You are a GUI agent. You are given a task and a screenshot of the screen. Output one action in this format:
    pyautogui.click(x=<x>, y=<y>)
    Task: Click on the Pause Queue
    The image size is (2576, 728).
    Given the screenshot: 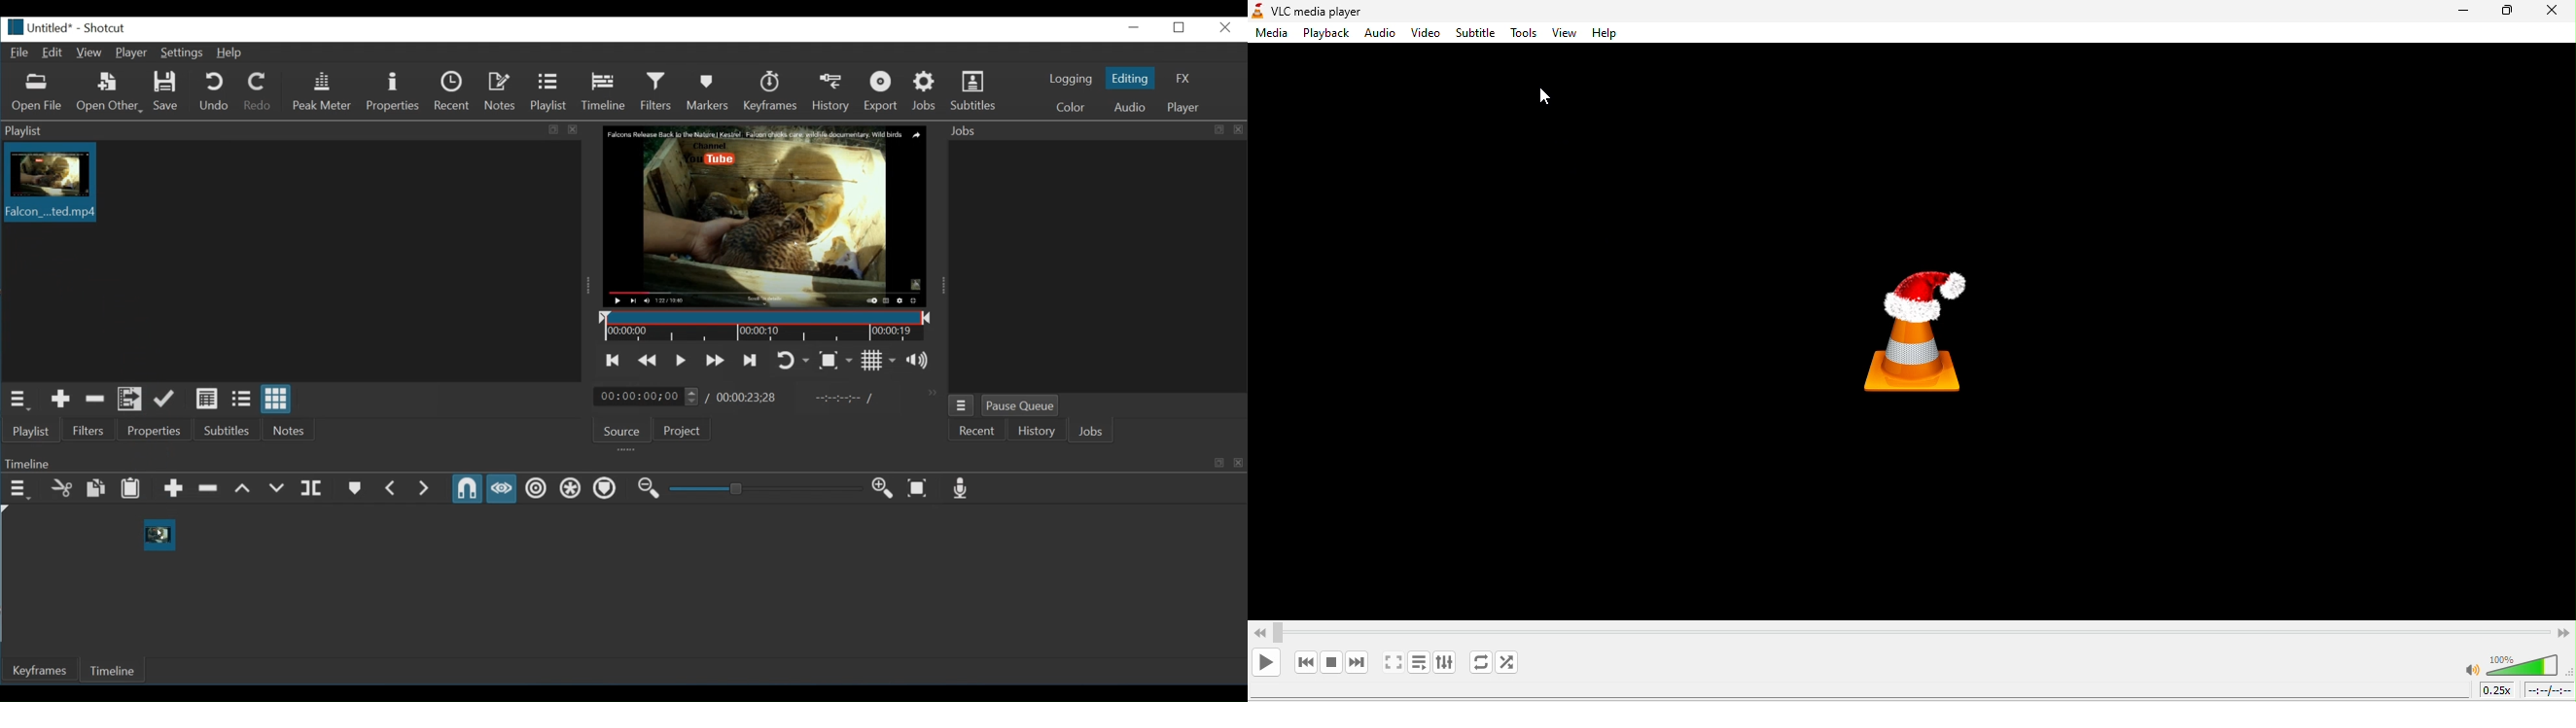 What is the action you would take?
    pyautogui.click(x=1020, y=406)
    